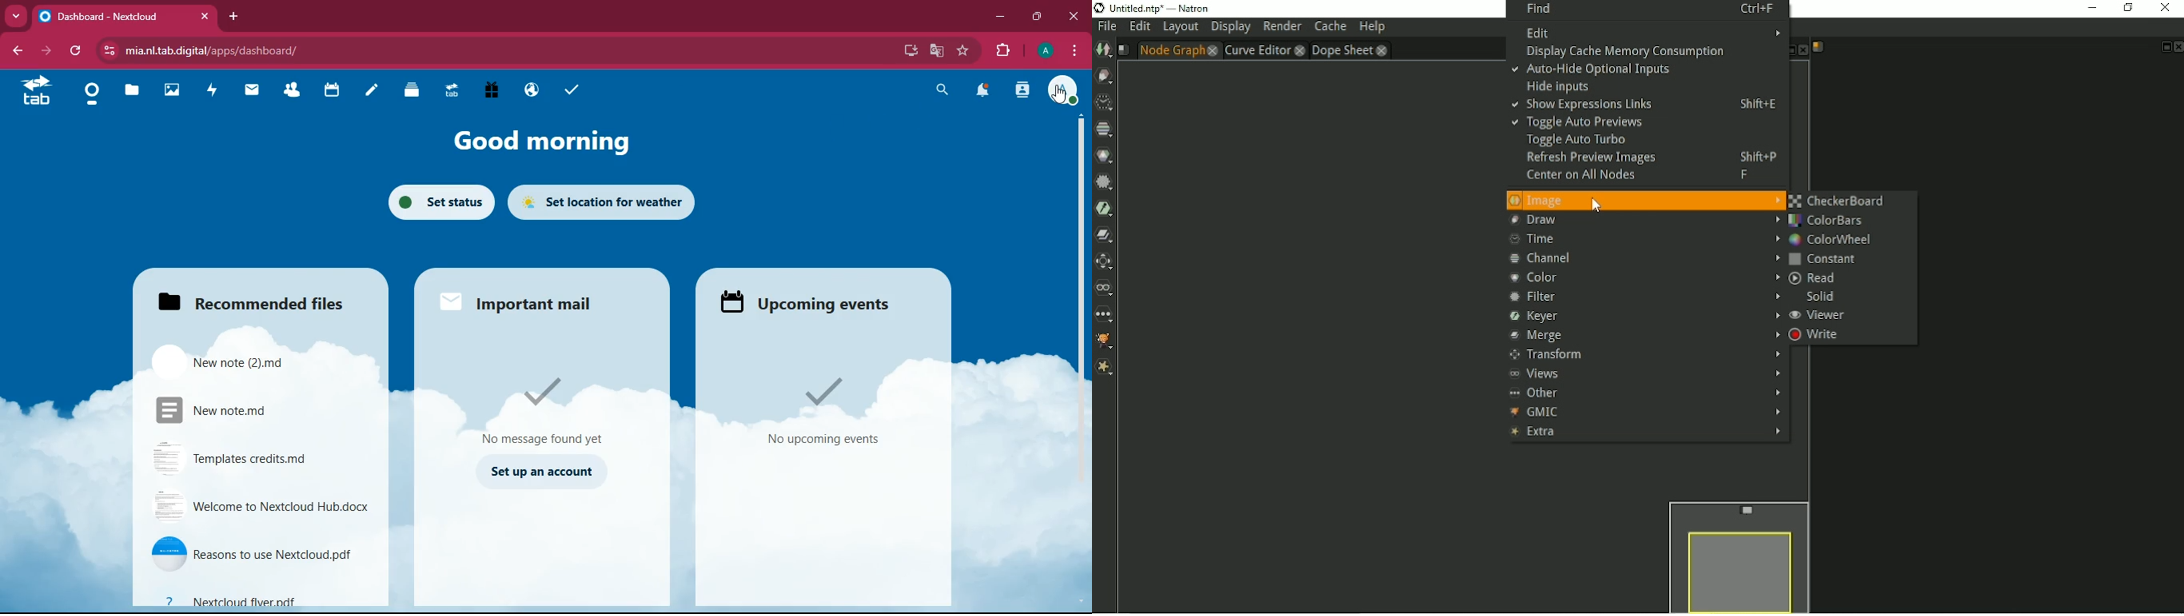  What do you see at coordinates (238, 50) in the screenshot?
I see `url` at bounding box center [238, 50].